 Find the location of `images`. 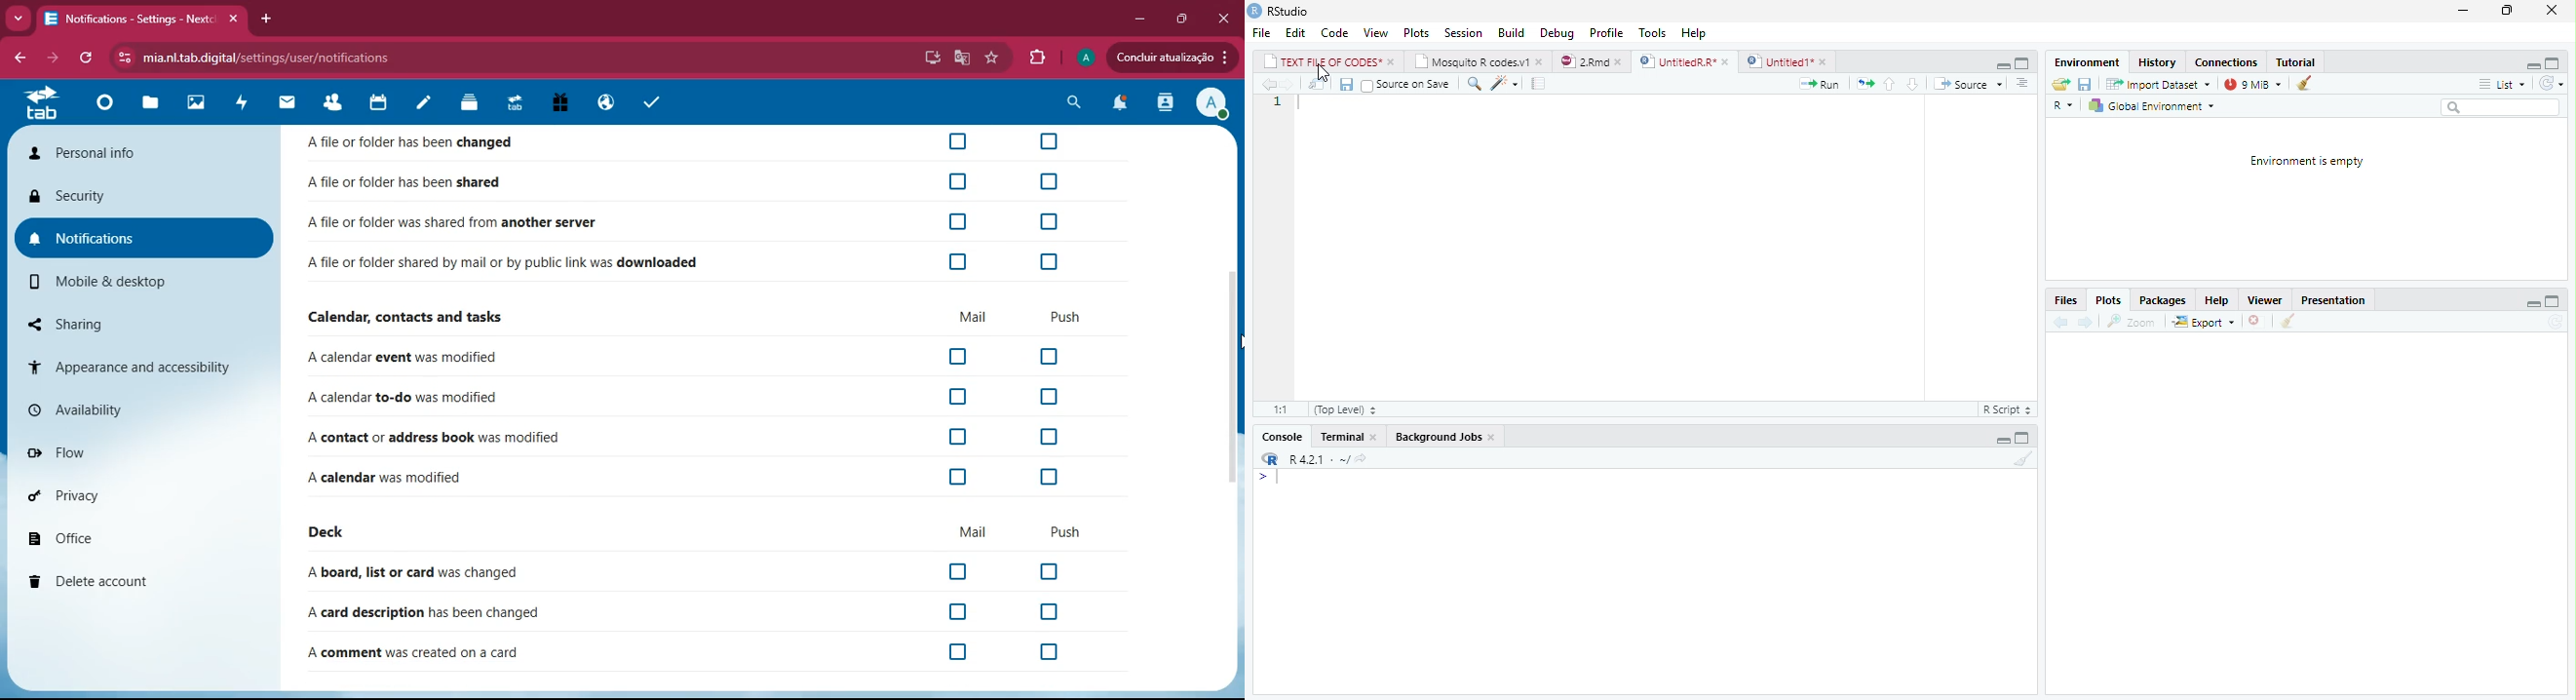

images is located at coordinates (194, 102).